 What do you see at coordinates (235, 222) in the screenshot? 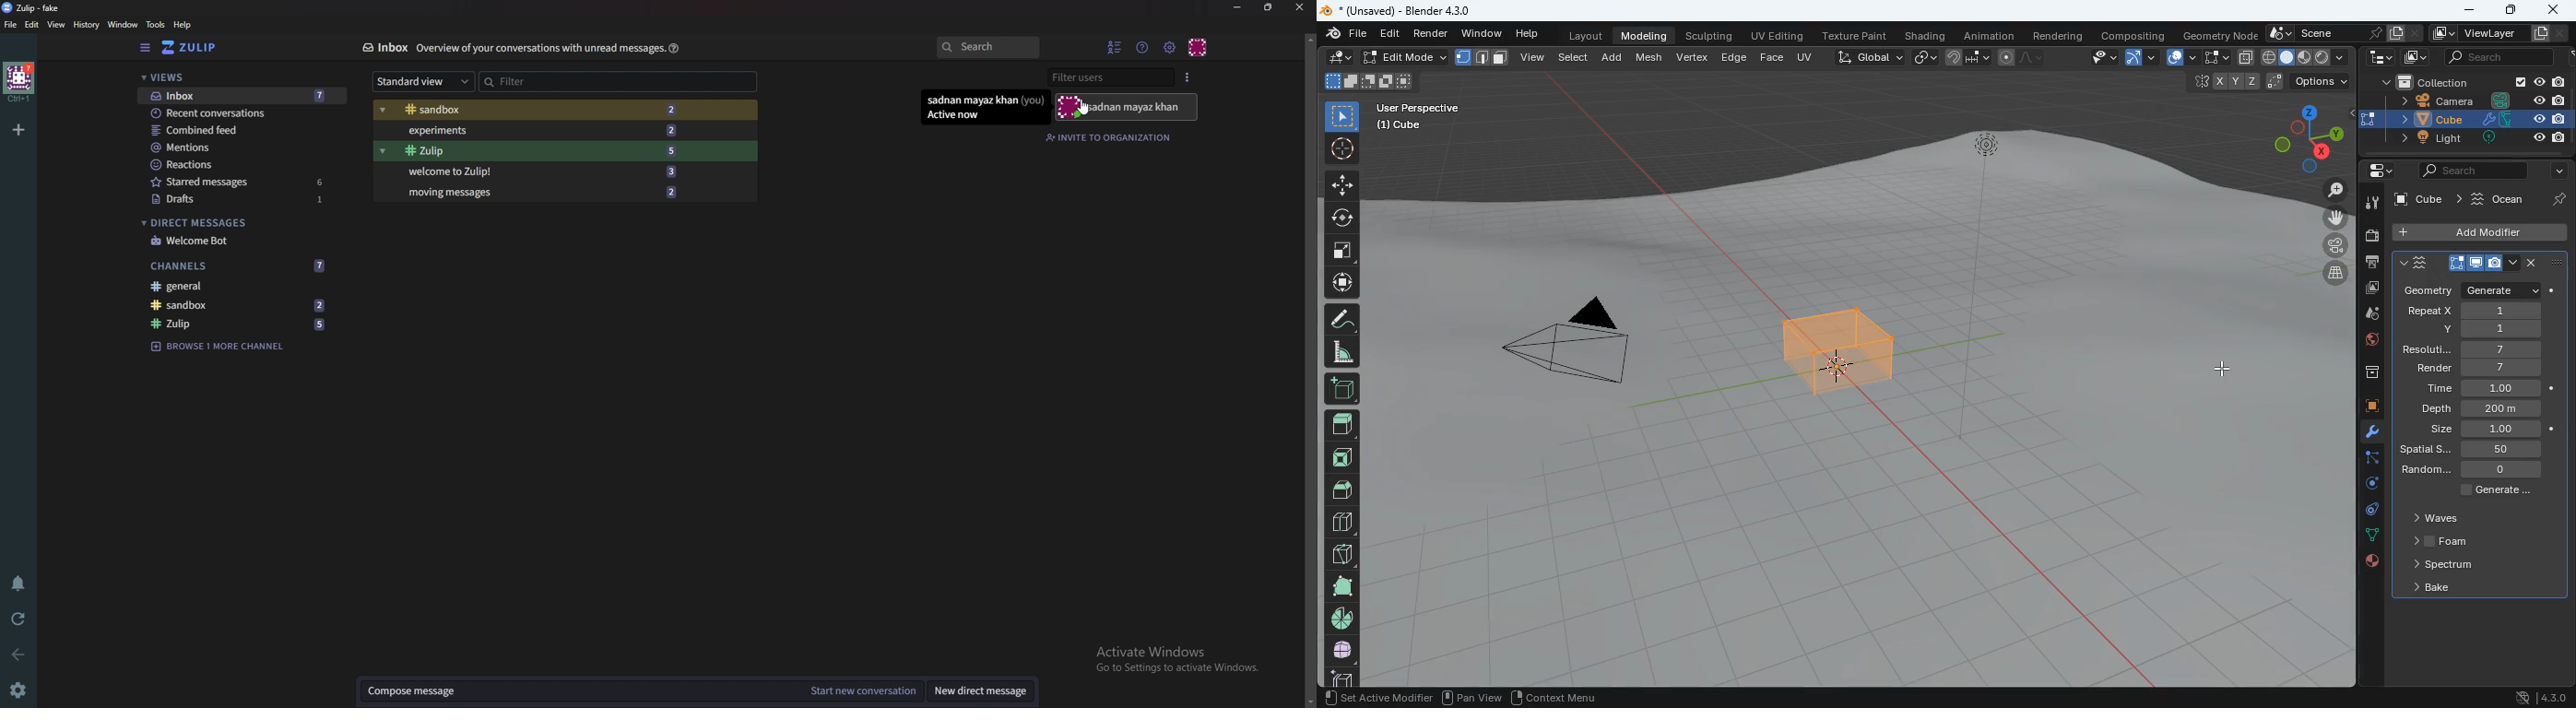
I see `Direct messages` at bounding box center [235, 222].